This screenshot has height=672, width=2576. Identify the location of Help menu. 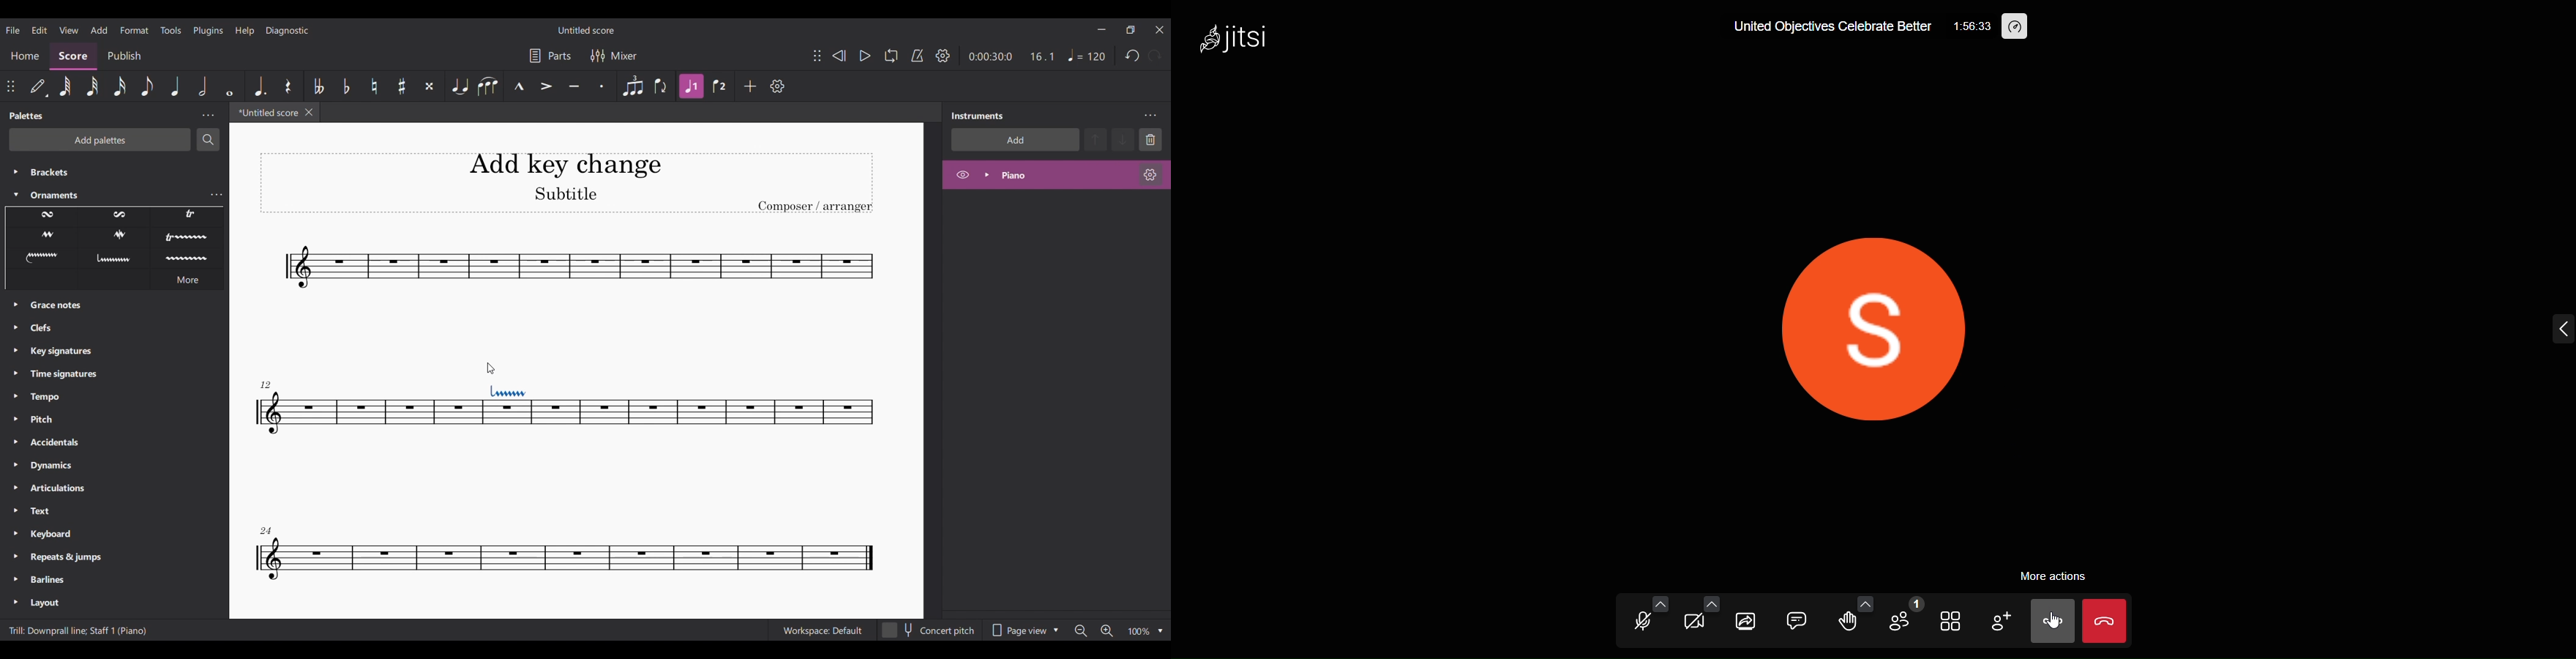
(244, 31).